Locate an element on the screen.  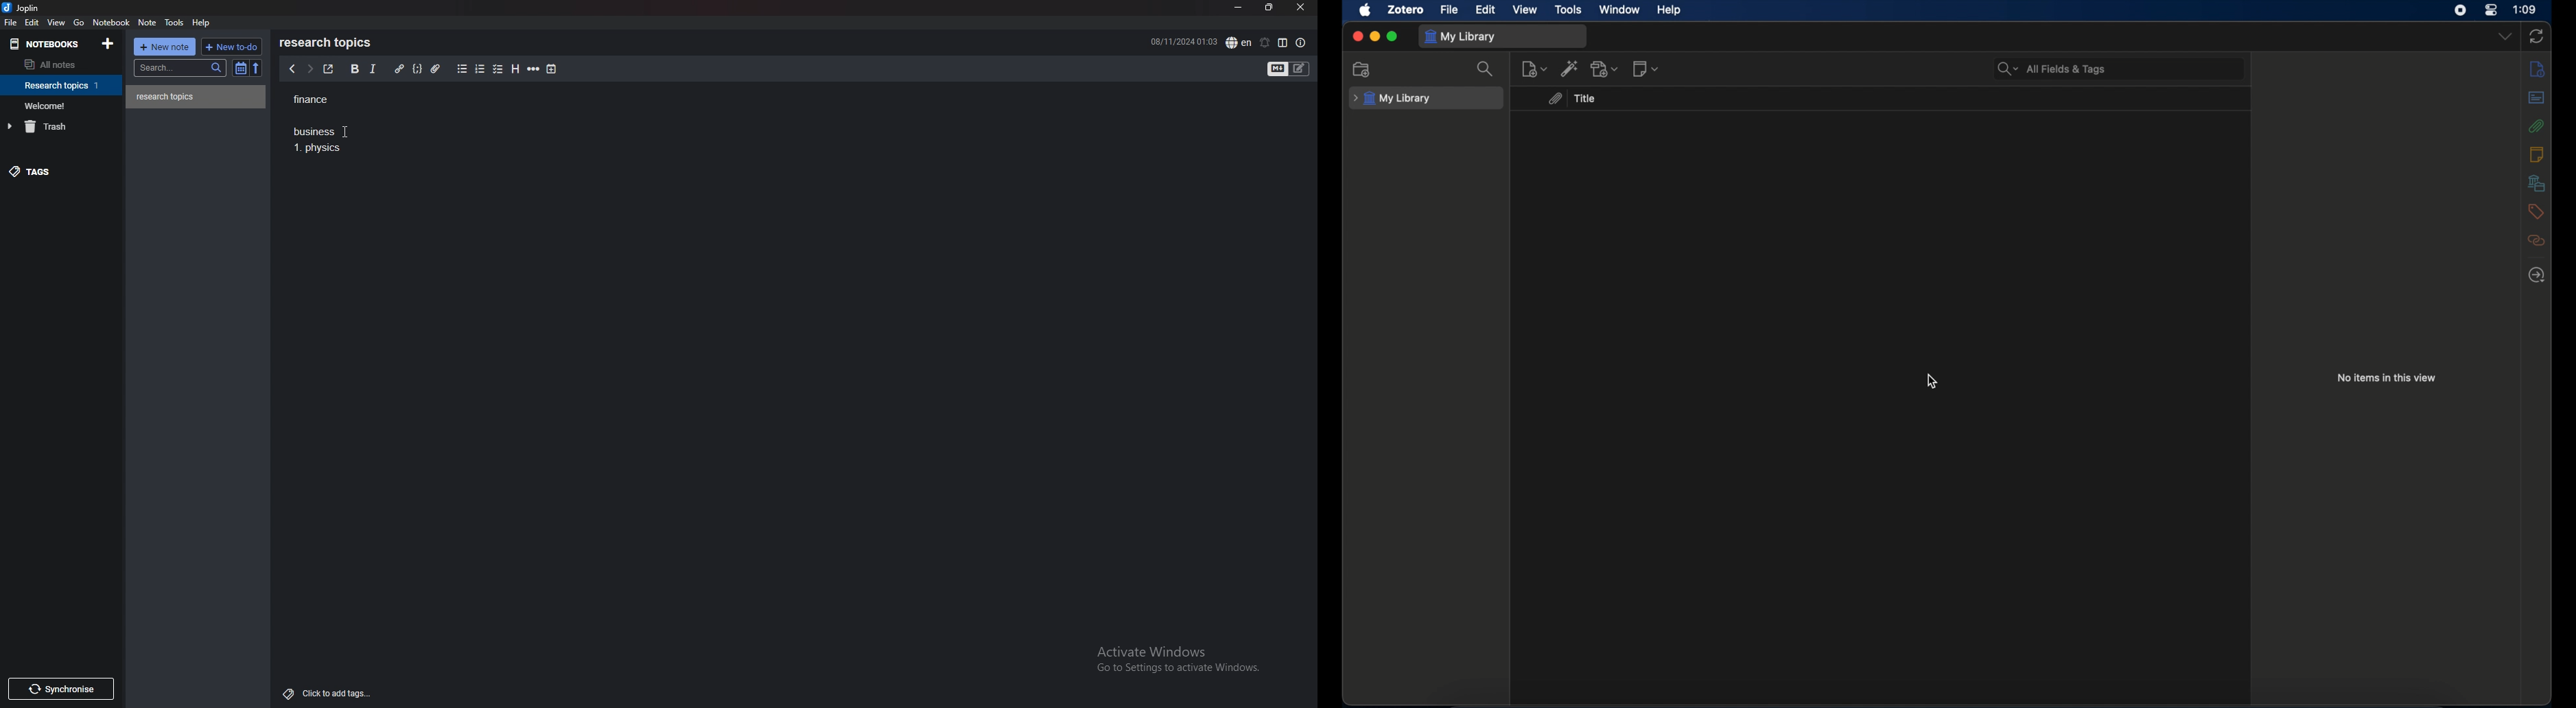
minimize is located at coordinates (1237, 8).